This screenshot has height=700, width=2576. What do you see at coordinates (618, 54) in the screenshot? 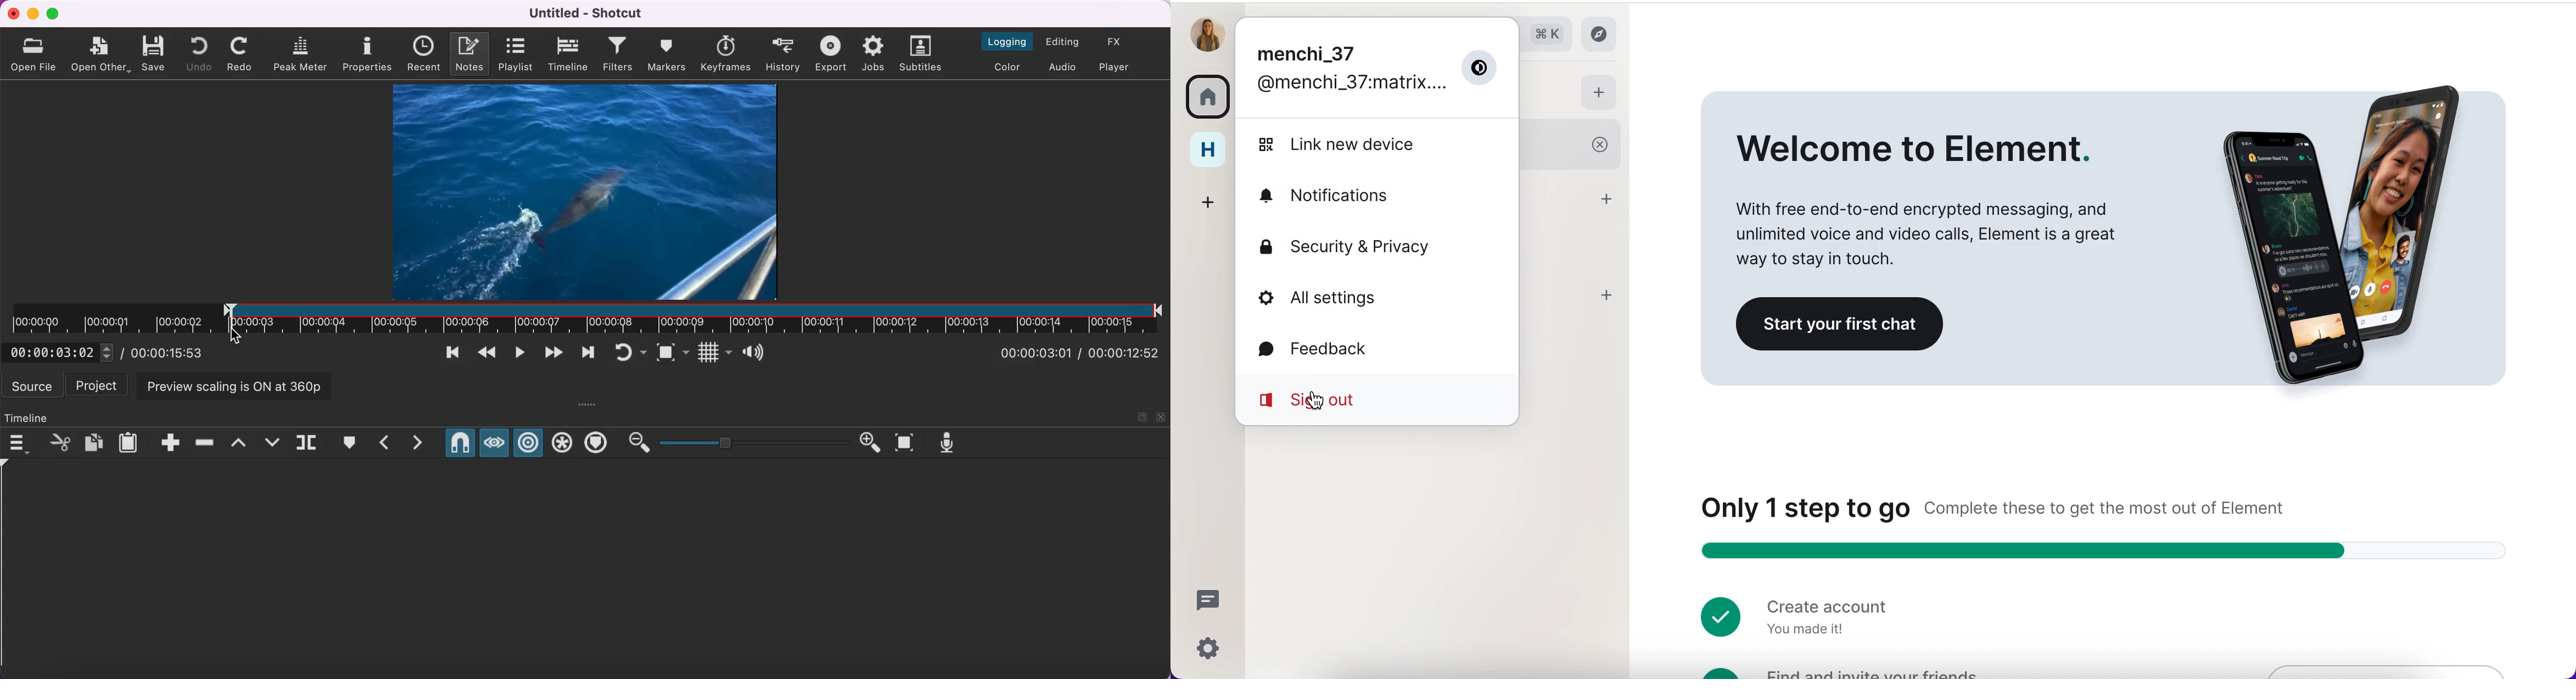
I see `filters` at bounding box center [618, 54].